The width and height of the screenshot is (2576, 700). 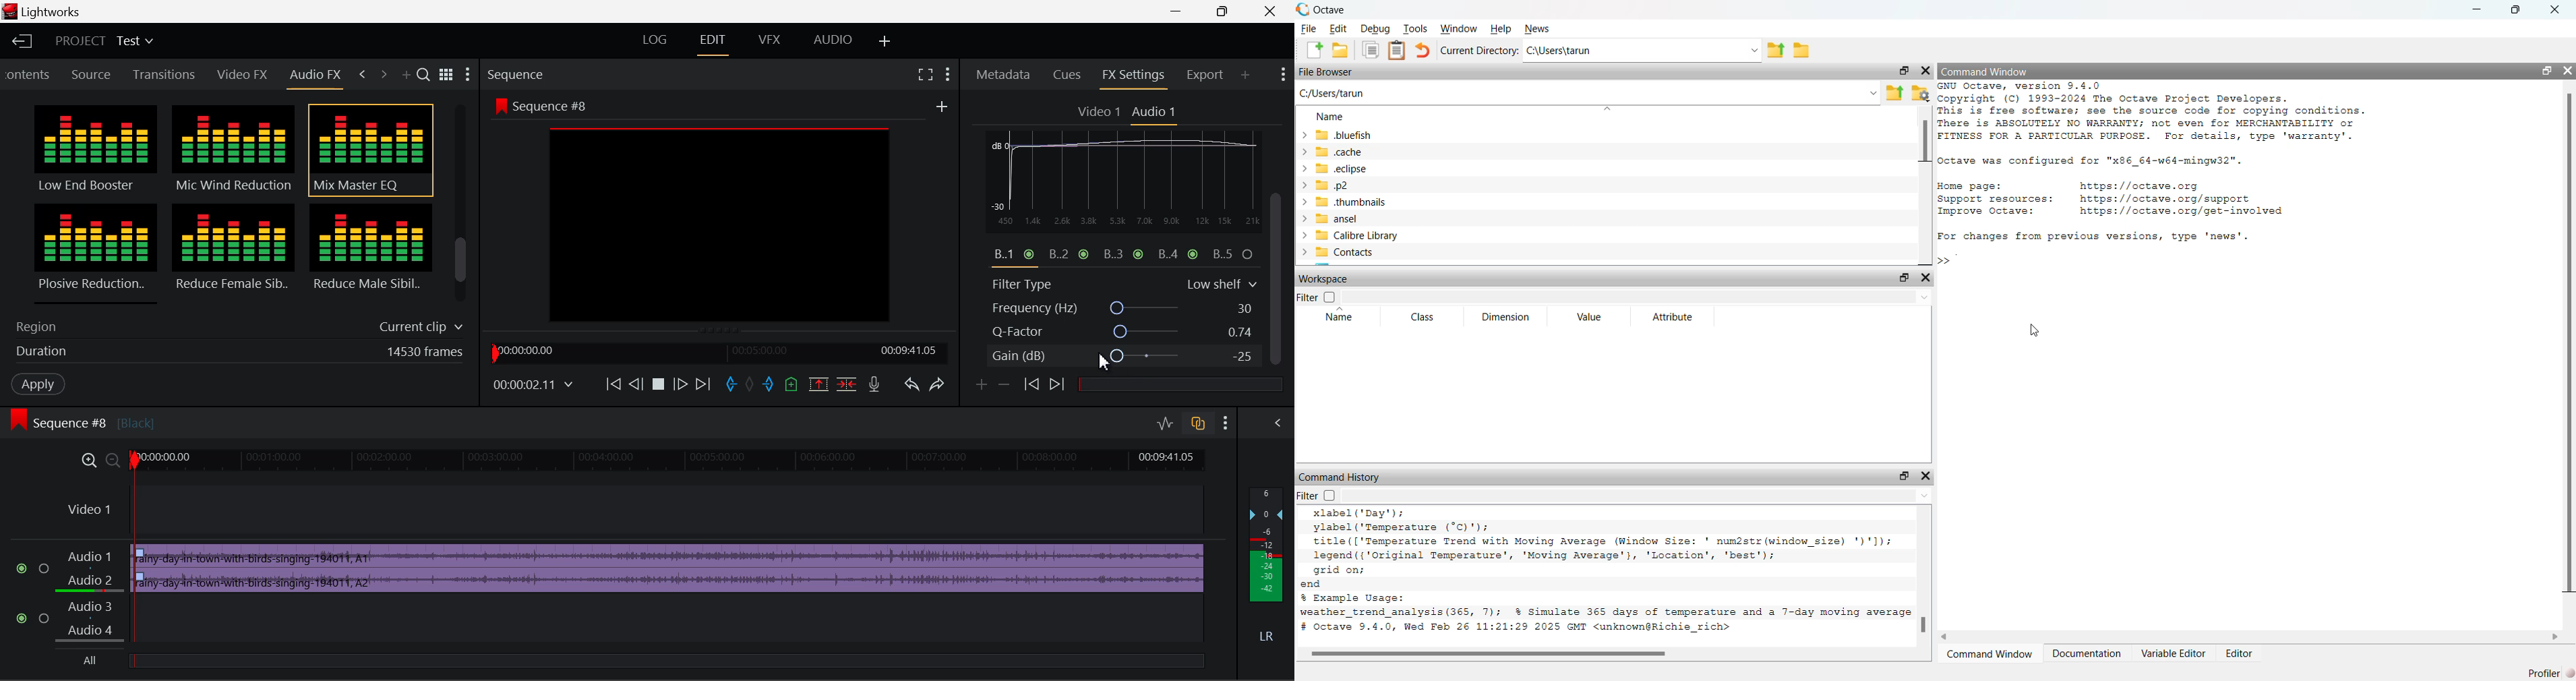 I want to click on File, so click(x=1308, y=29).